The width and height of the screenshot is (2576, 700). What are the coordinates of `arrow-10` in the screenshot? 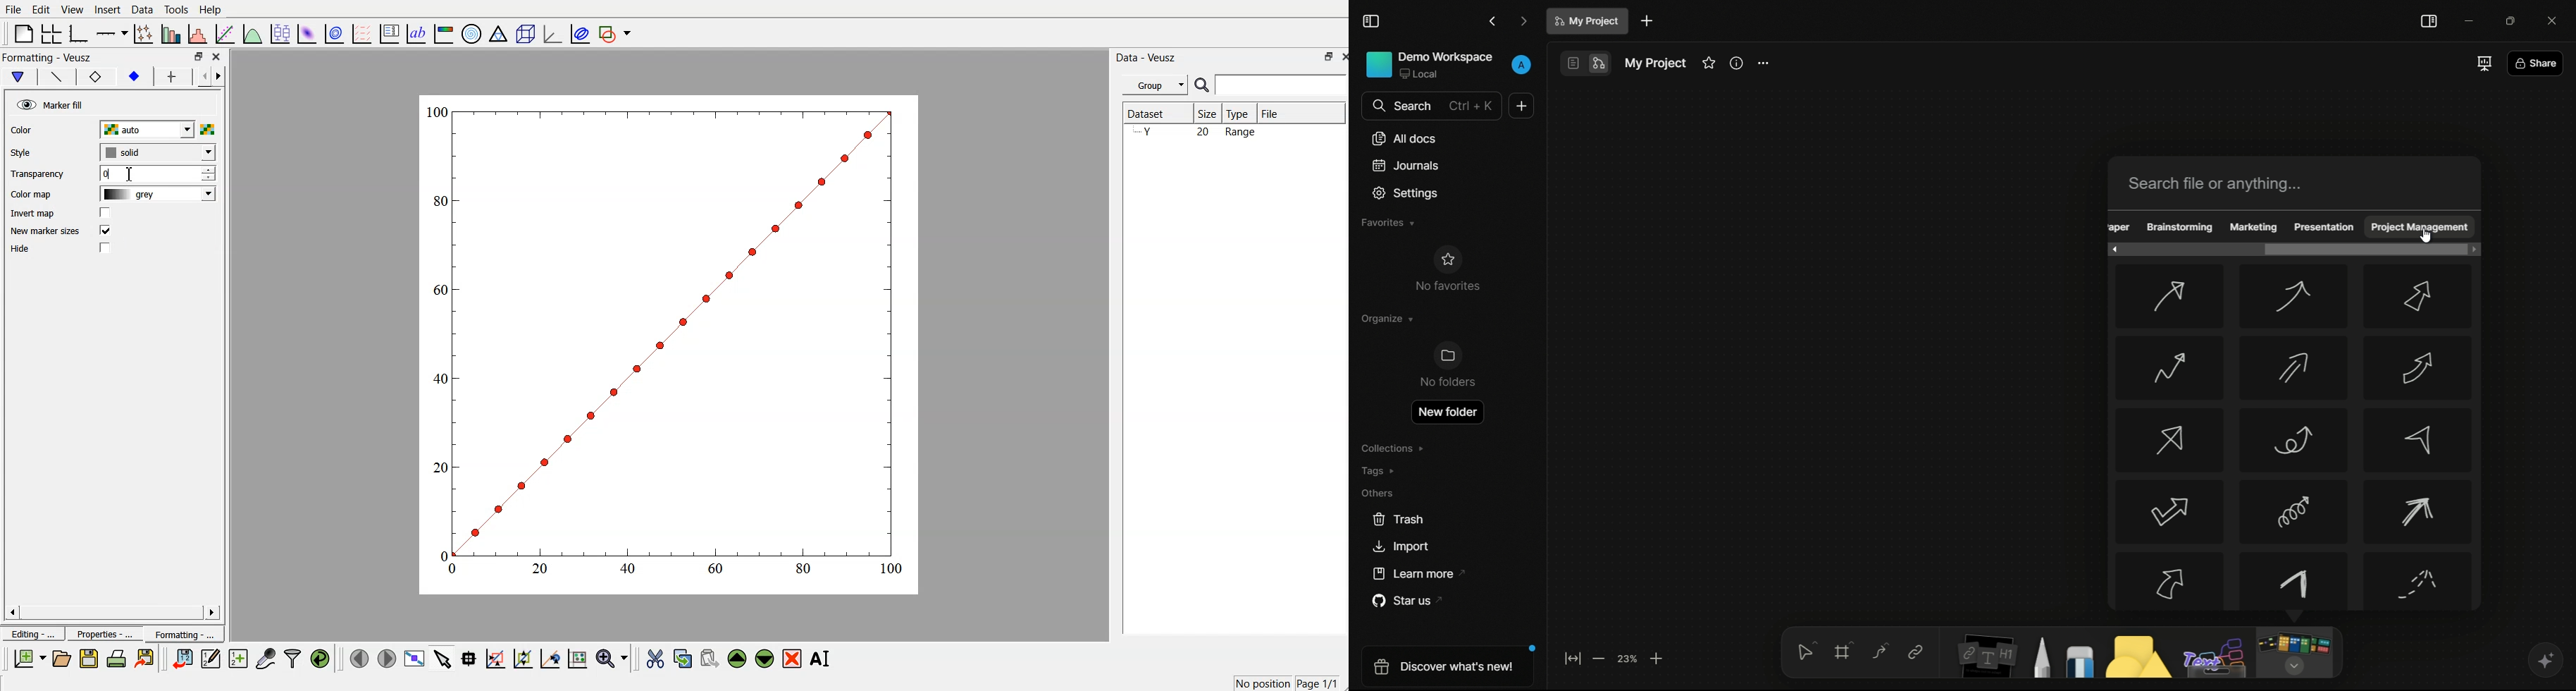 It's located at (2168, 512).